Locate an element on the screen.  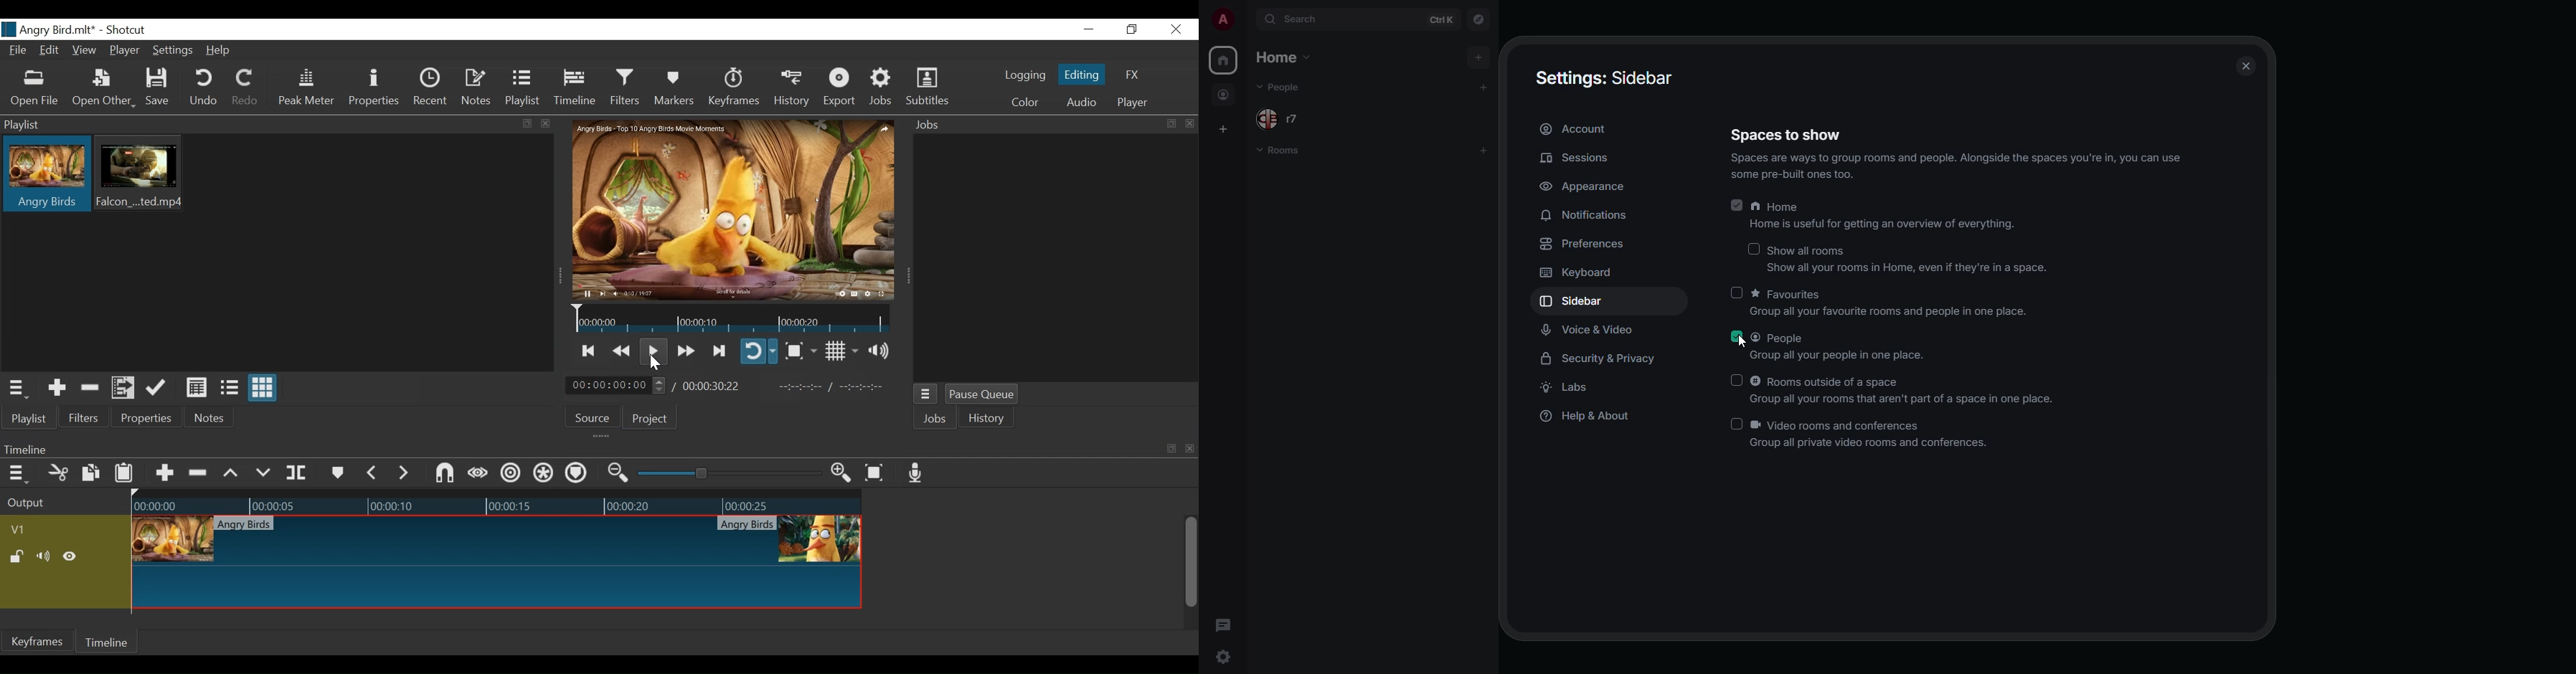
Show volume control is located at coordinates (881, 351).